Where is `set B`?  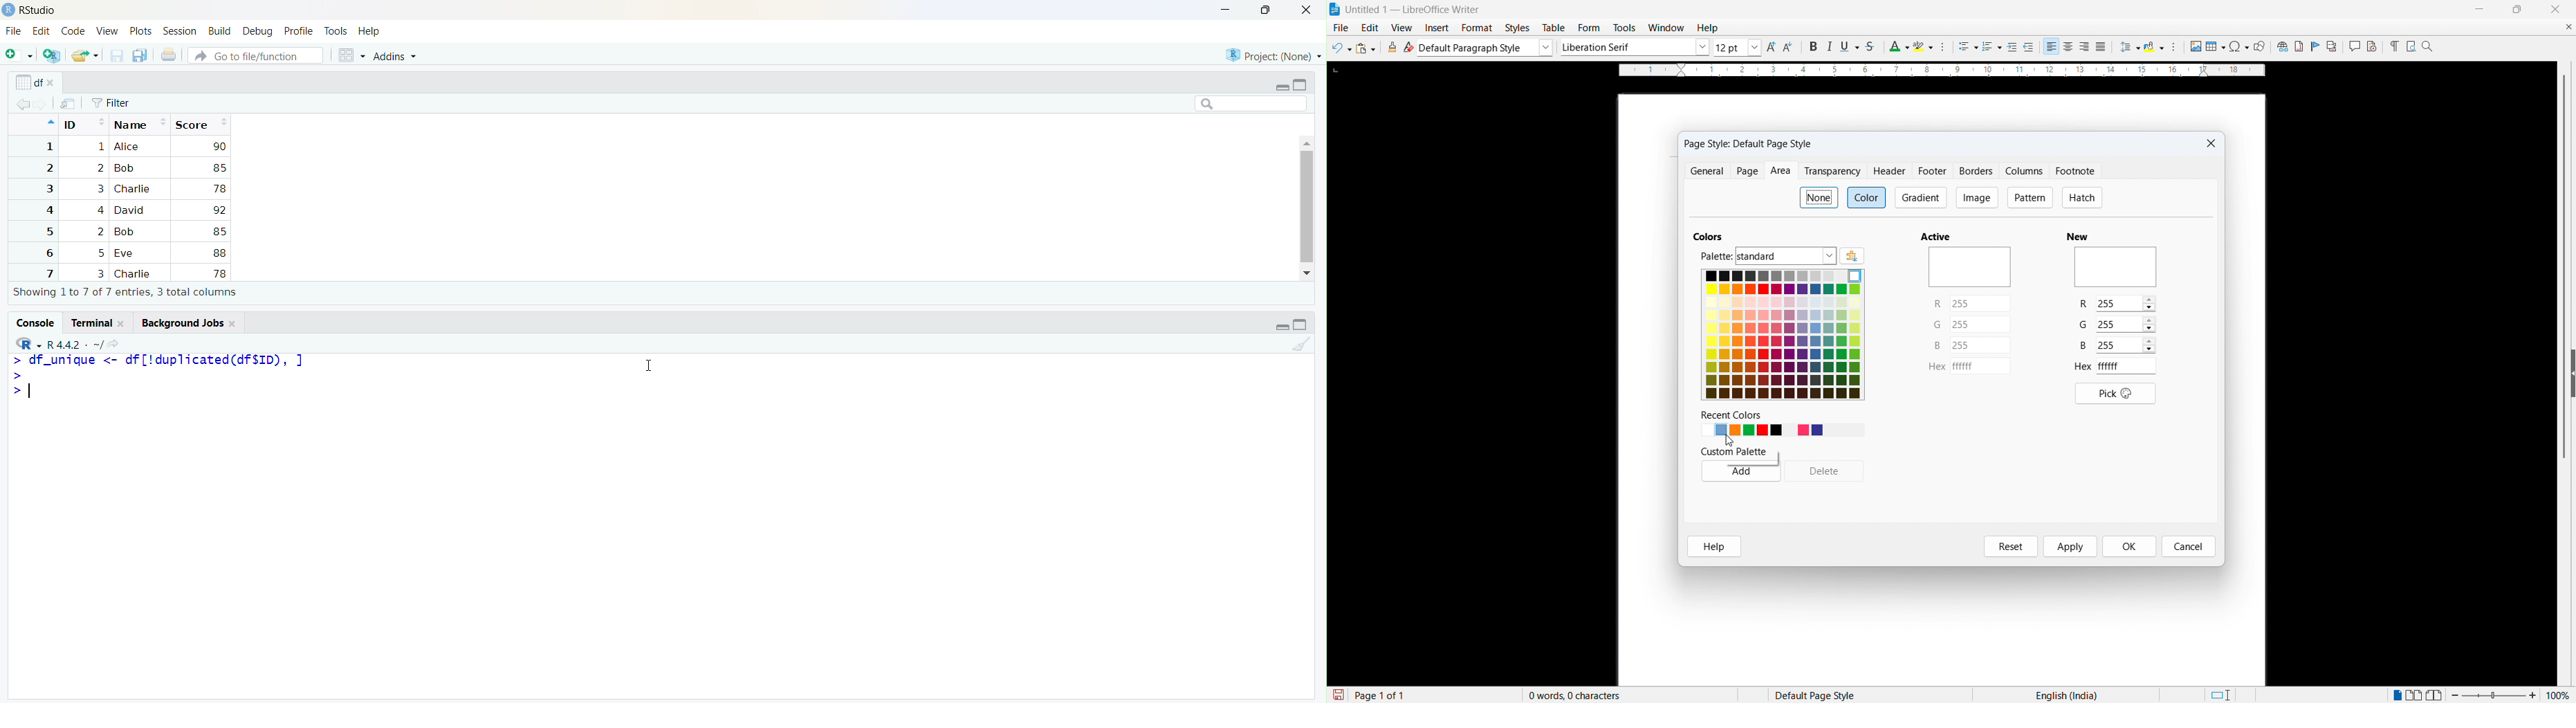 set B is located at coordinates (1981, 344).